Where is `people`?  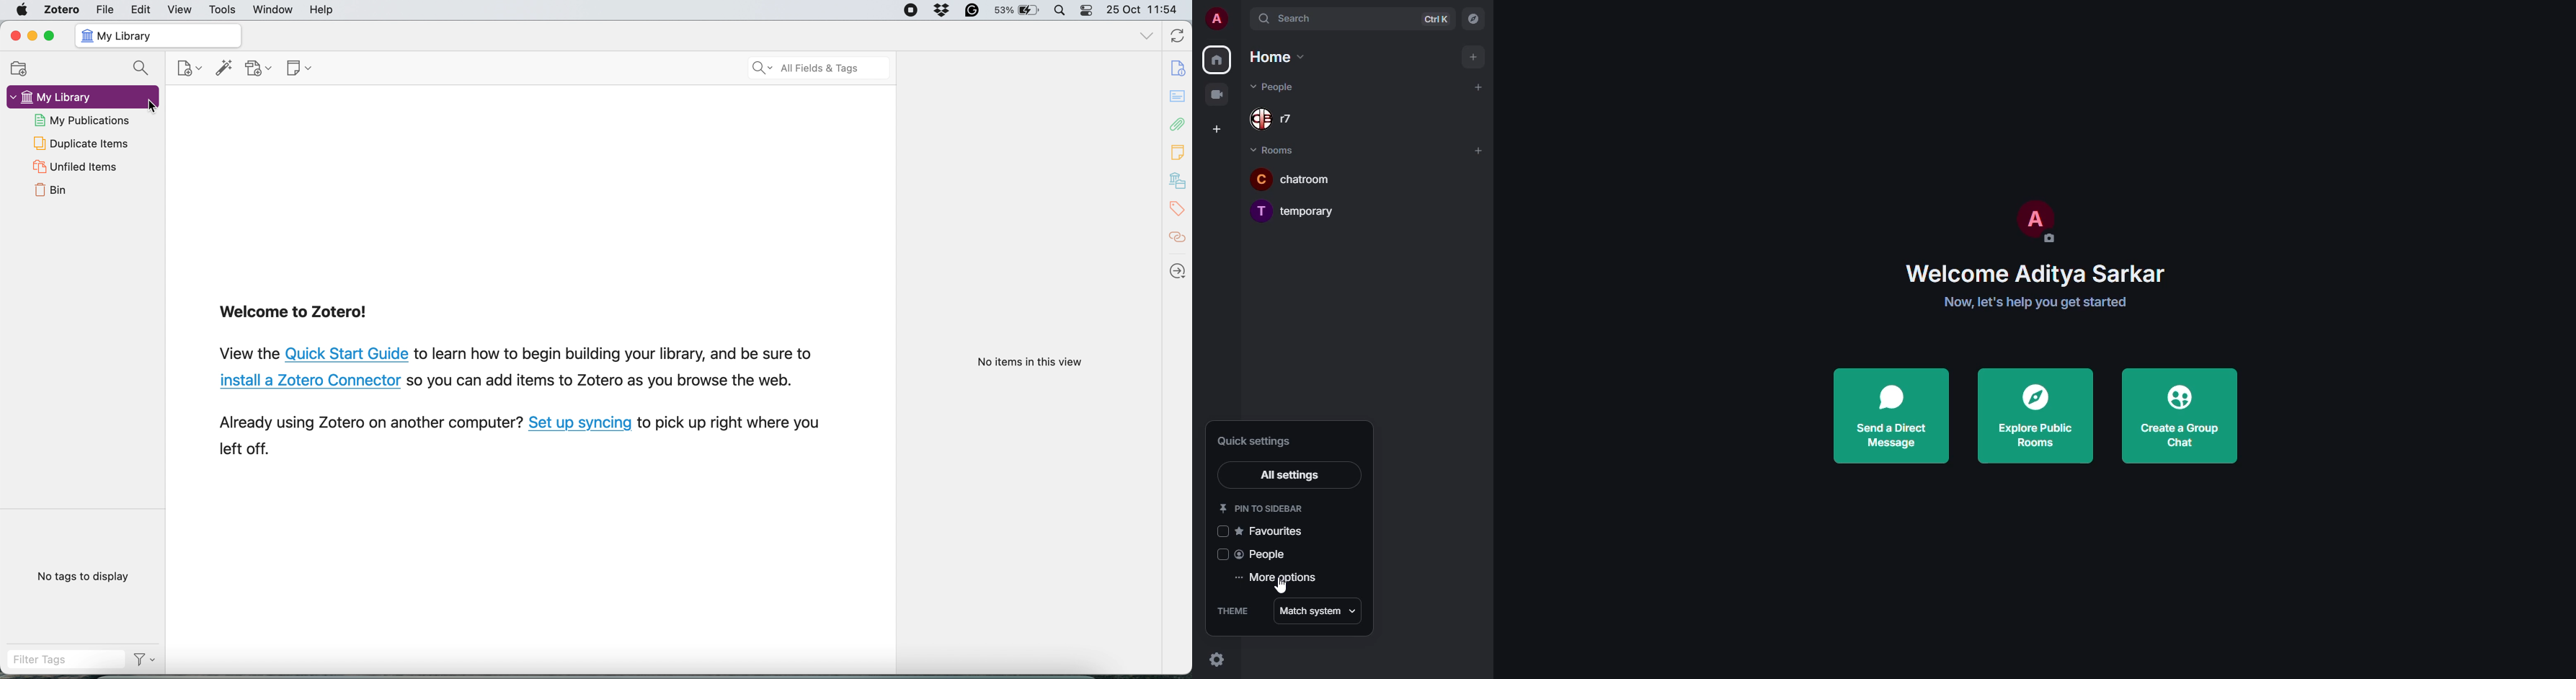
people is located at coordinates (1284, 86).